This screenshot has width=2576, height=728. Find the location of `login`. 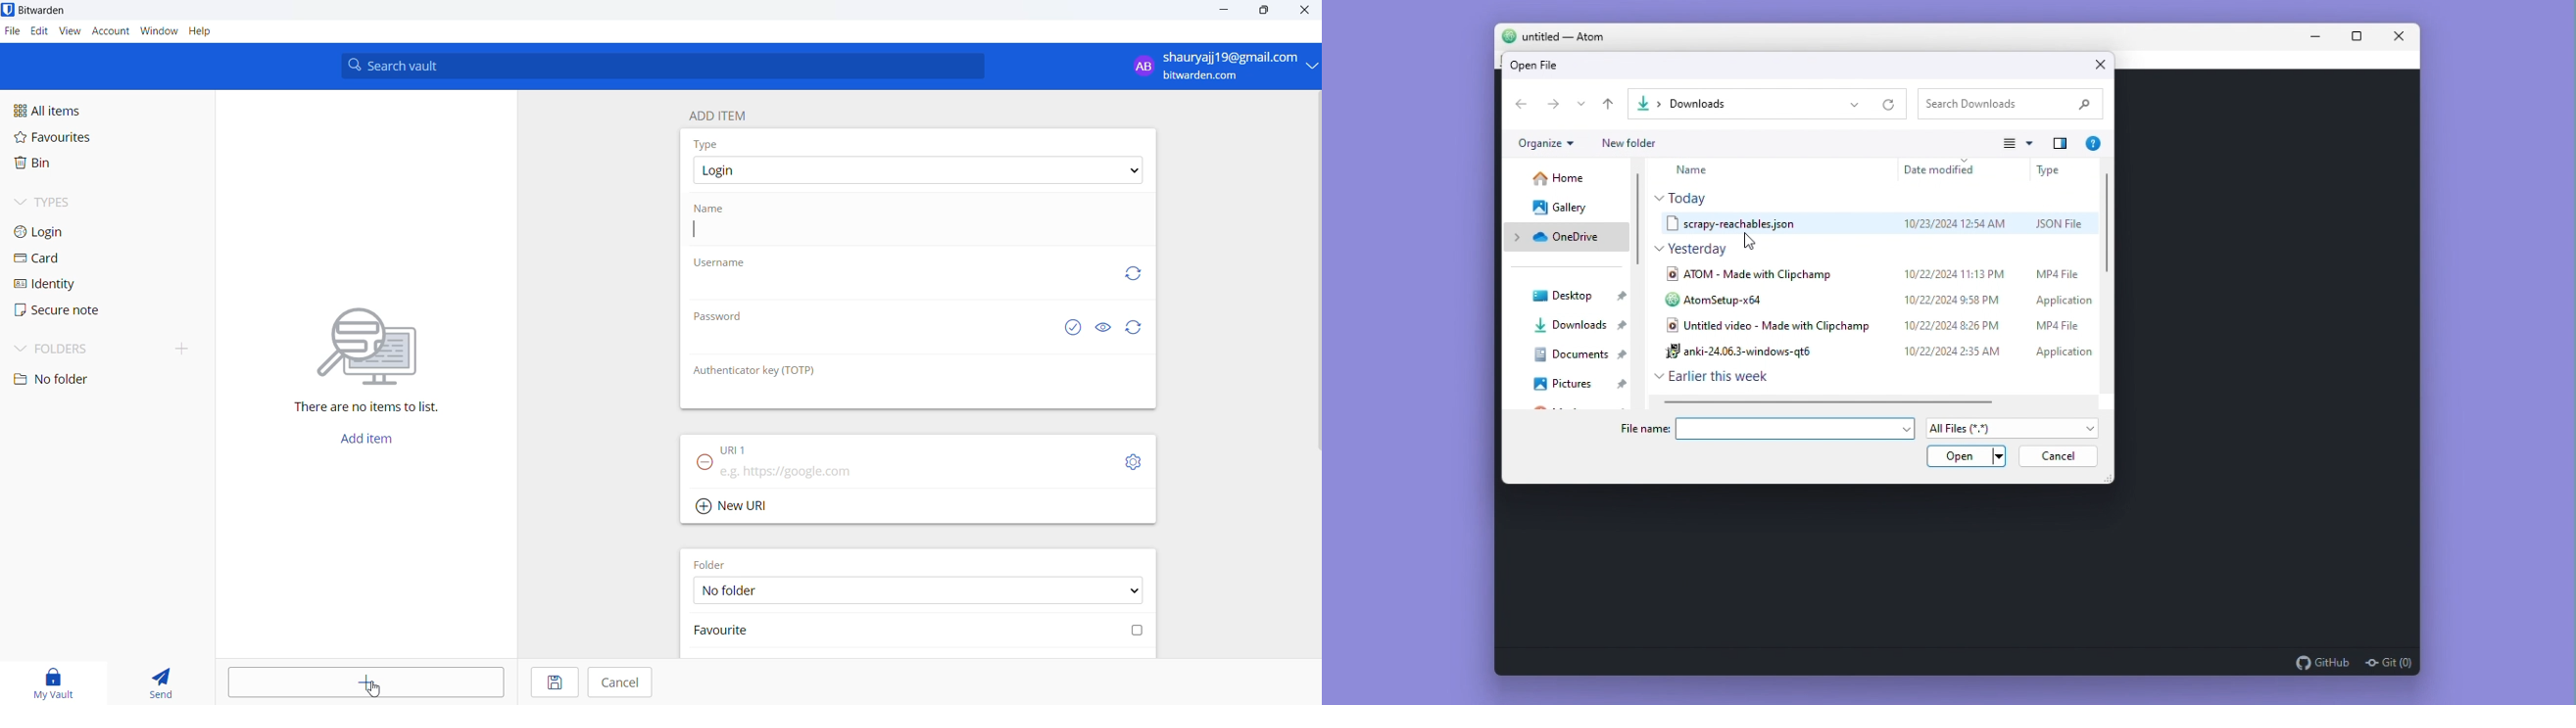

login is located at coordinates (62, 231).